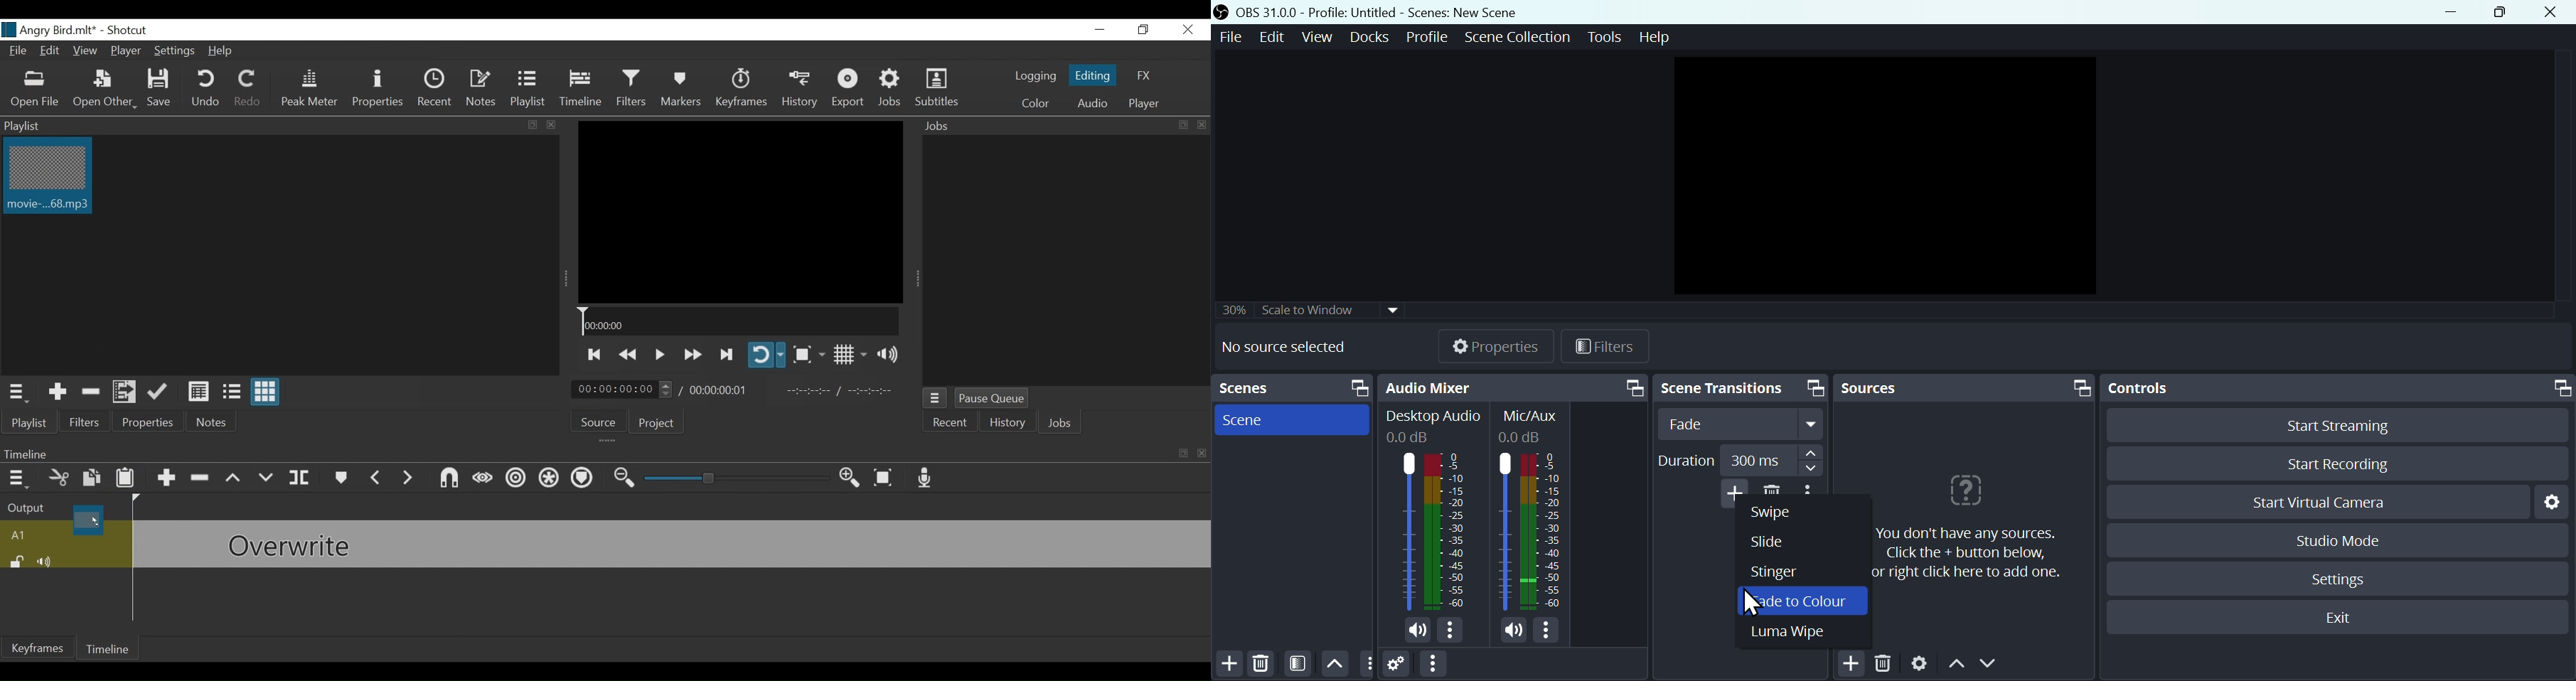 Image resolution: width=2576 pixels, height=700 pixels. What do you see at coordinates (1367, 664) in the screenshot?
I see `more option` at bounding box center [1367, 664].